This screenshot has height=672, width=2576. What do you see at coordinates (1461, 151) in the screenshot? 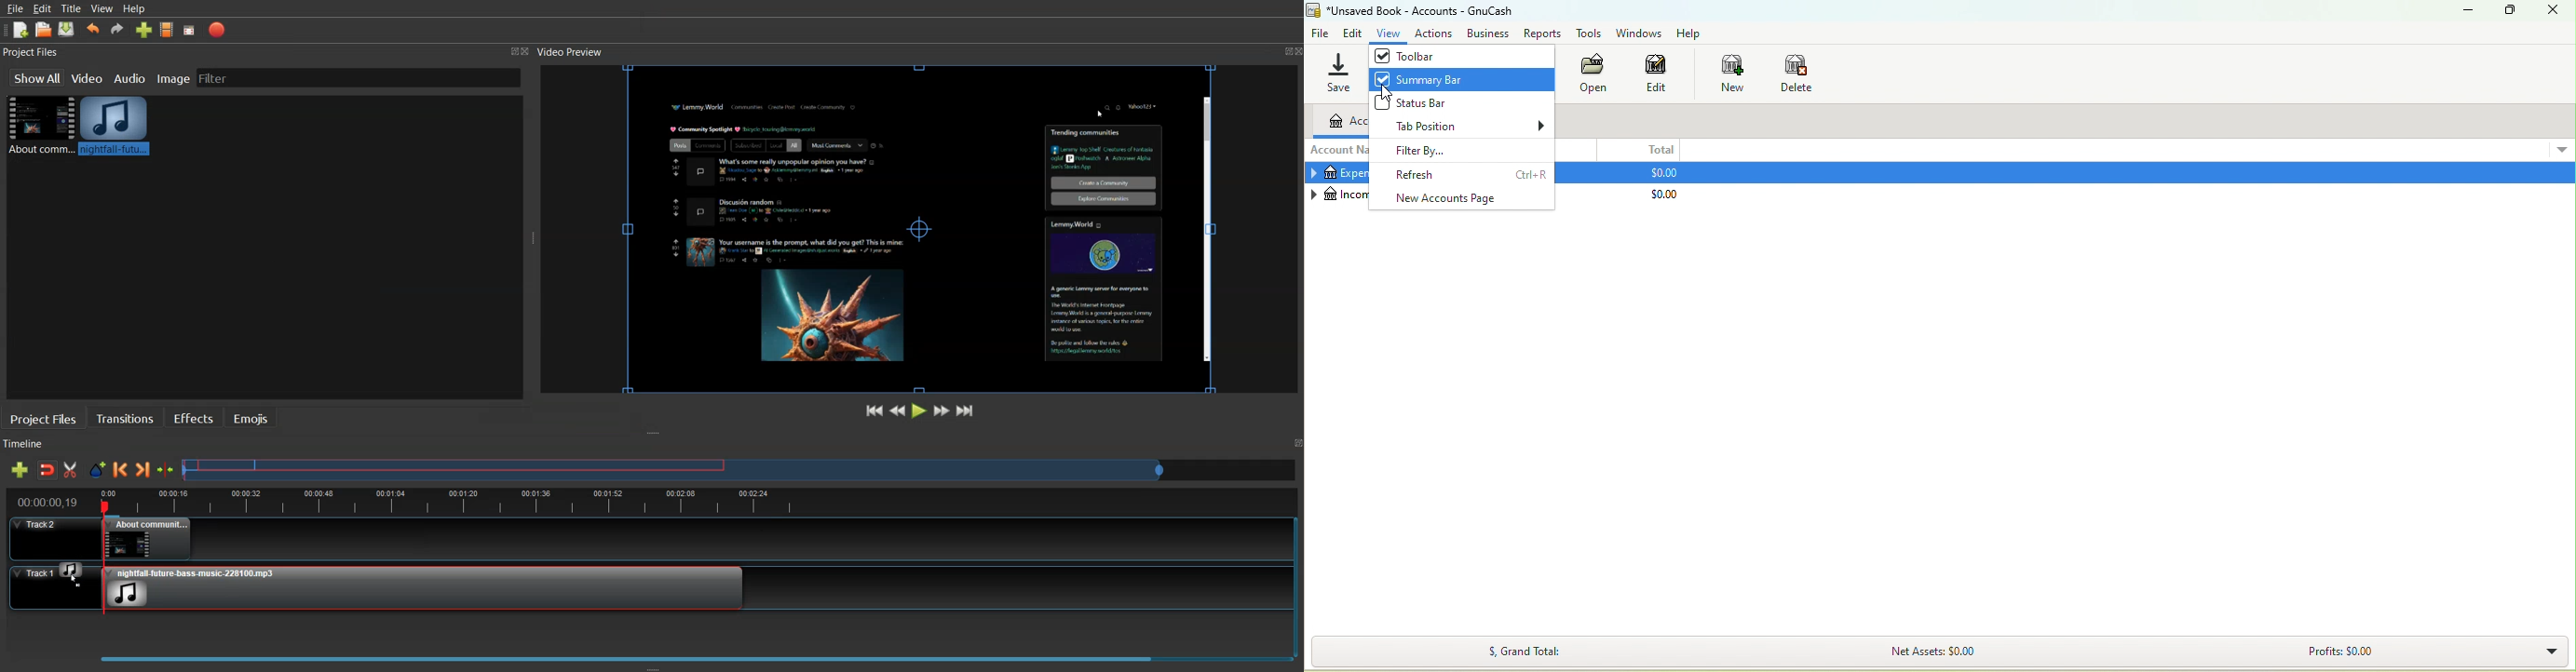
I see `Filter by...` at bounding box center [1461, 151].